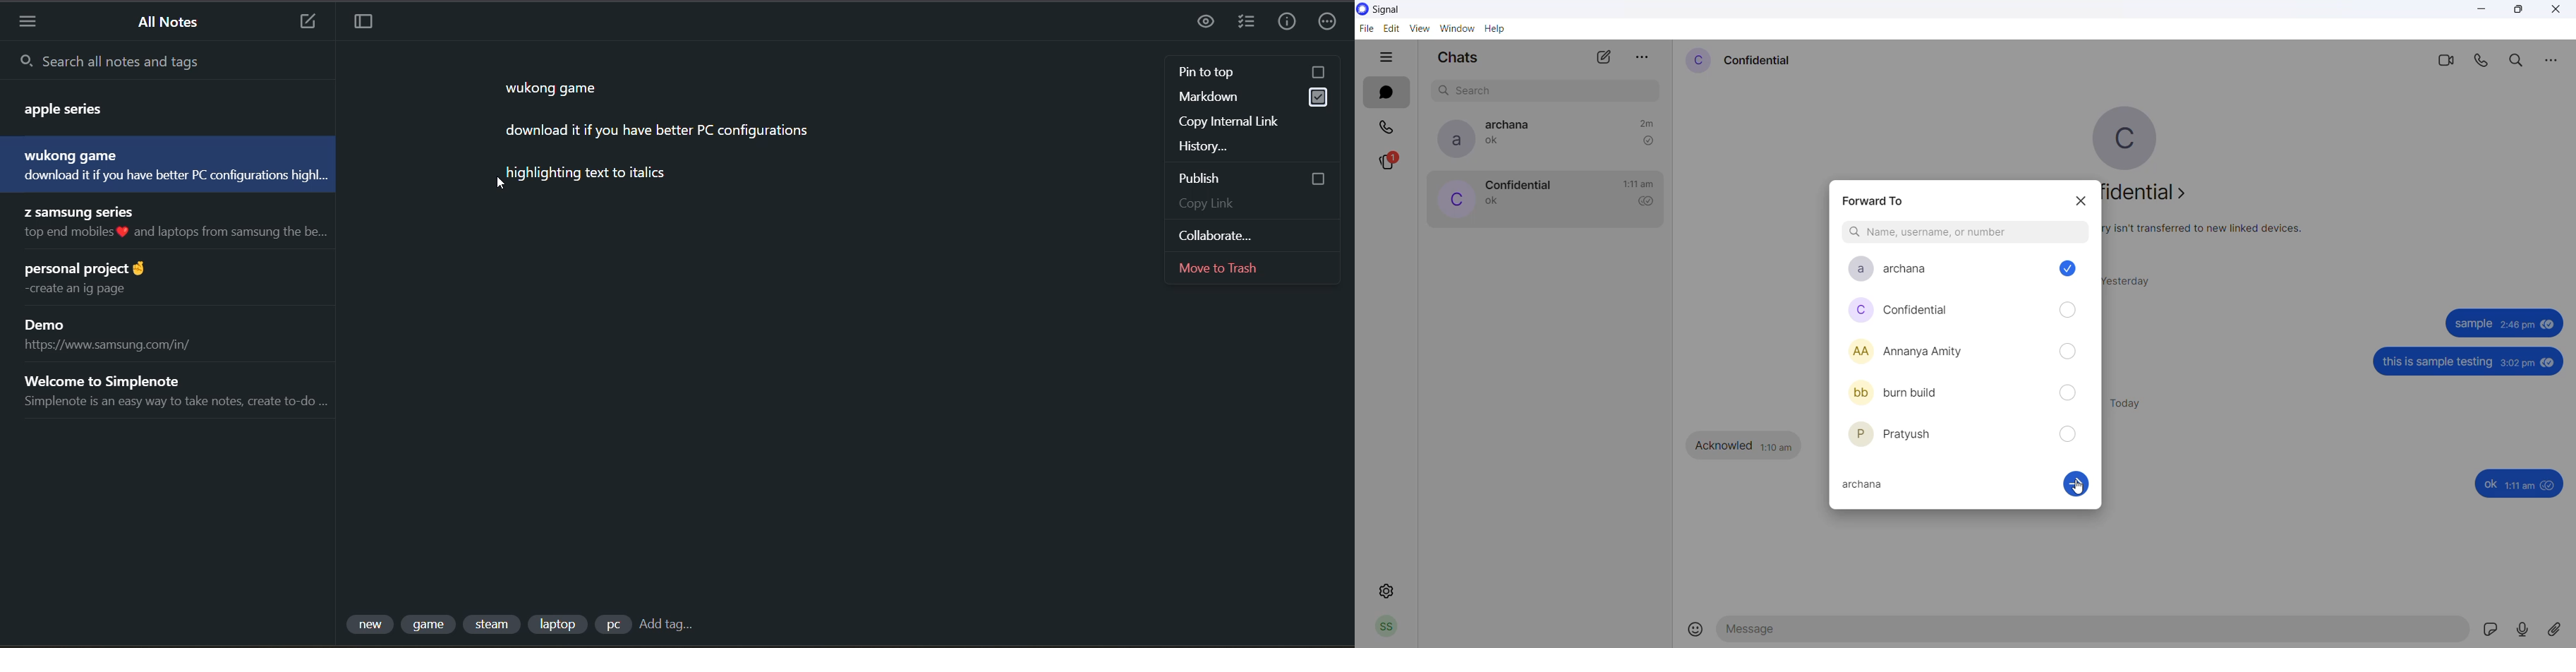 This screenshot has width=2576, height=672. What do you see at coordinates (2070, 269) in the screenshot?
I see `checkbox marked` at bounding box center [2070, 269].